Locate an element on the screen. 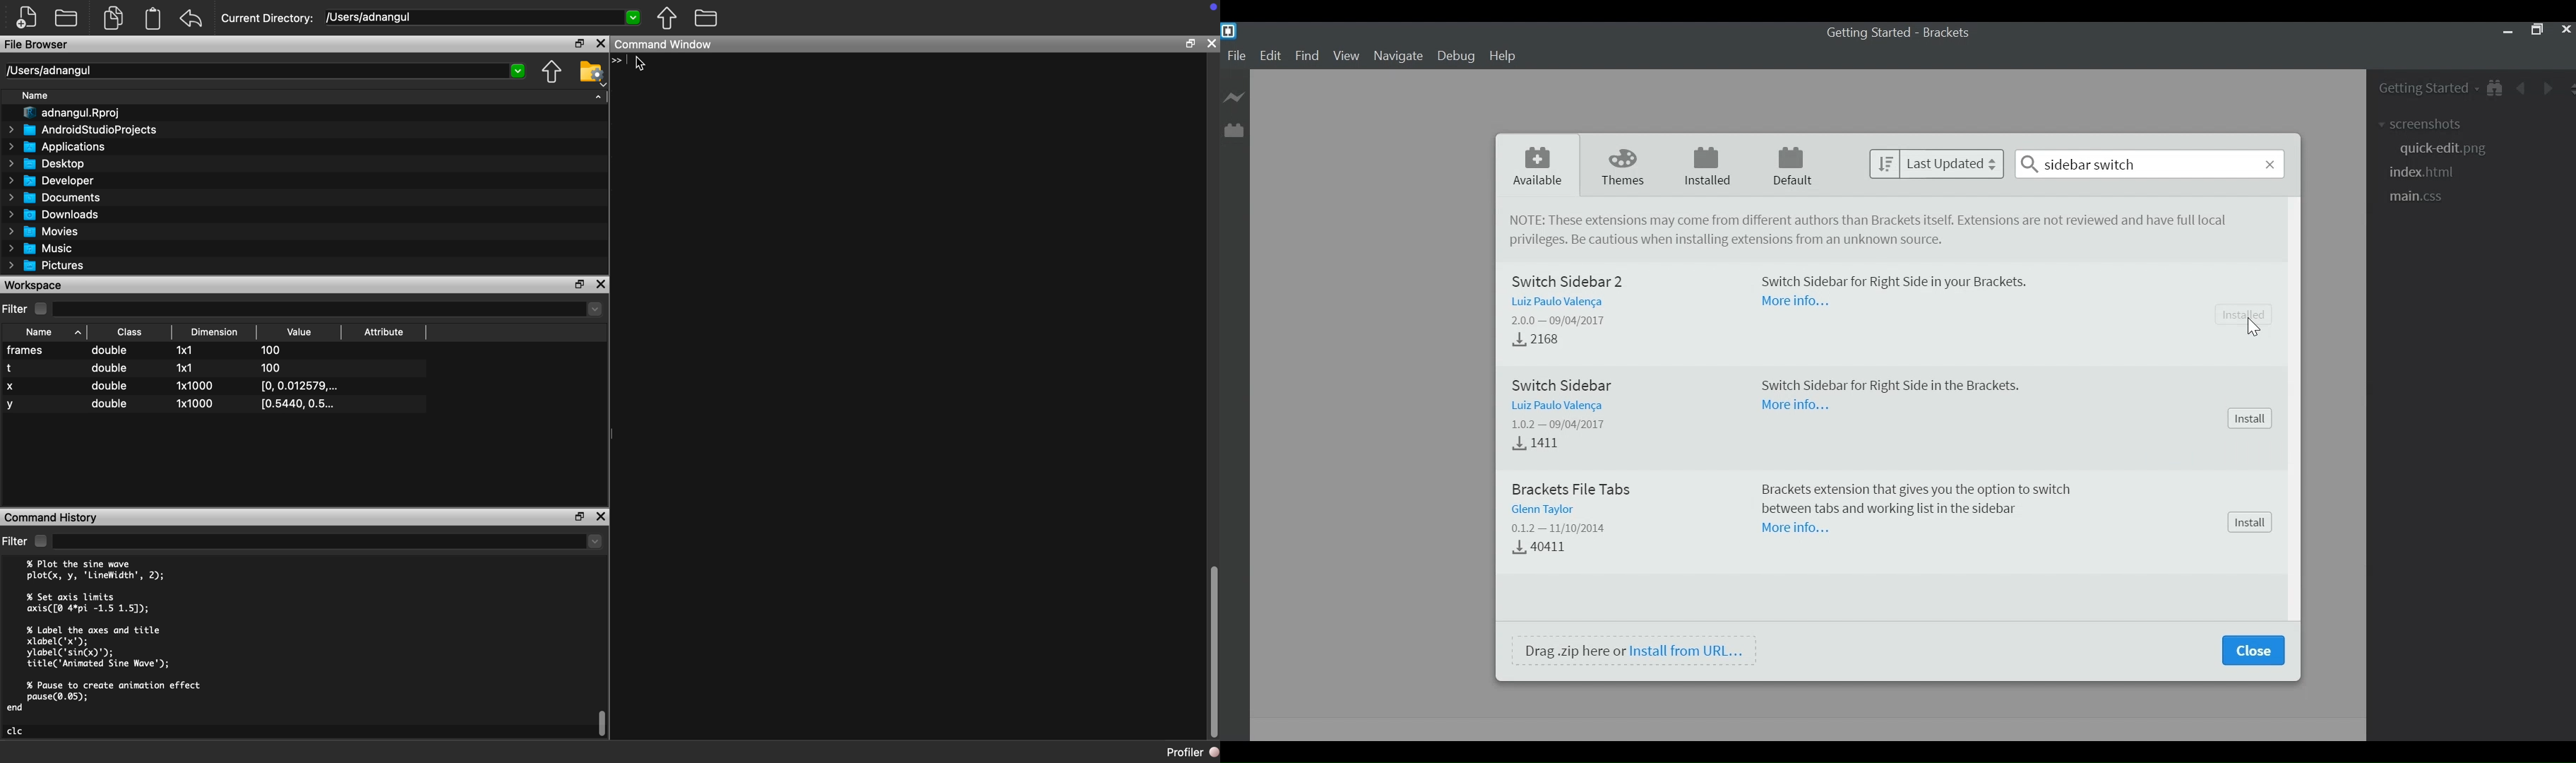 The height and width of the screenshot is (784, 2576). Manage Extensions is located at coordinates (1232, 128).